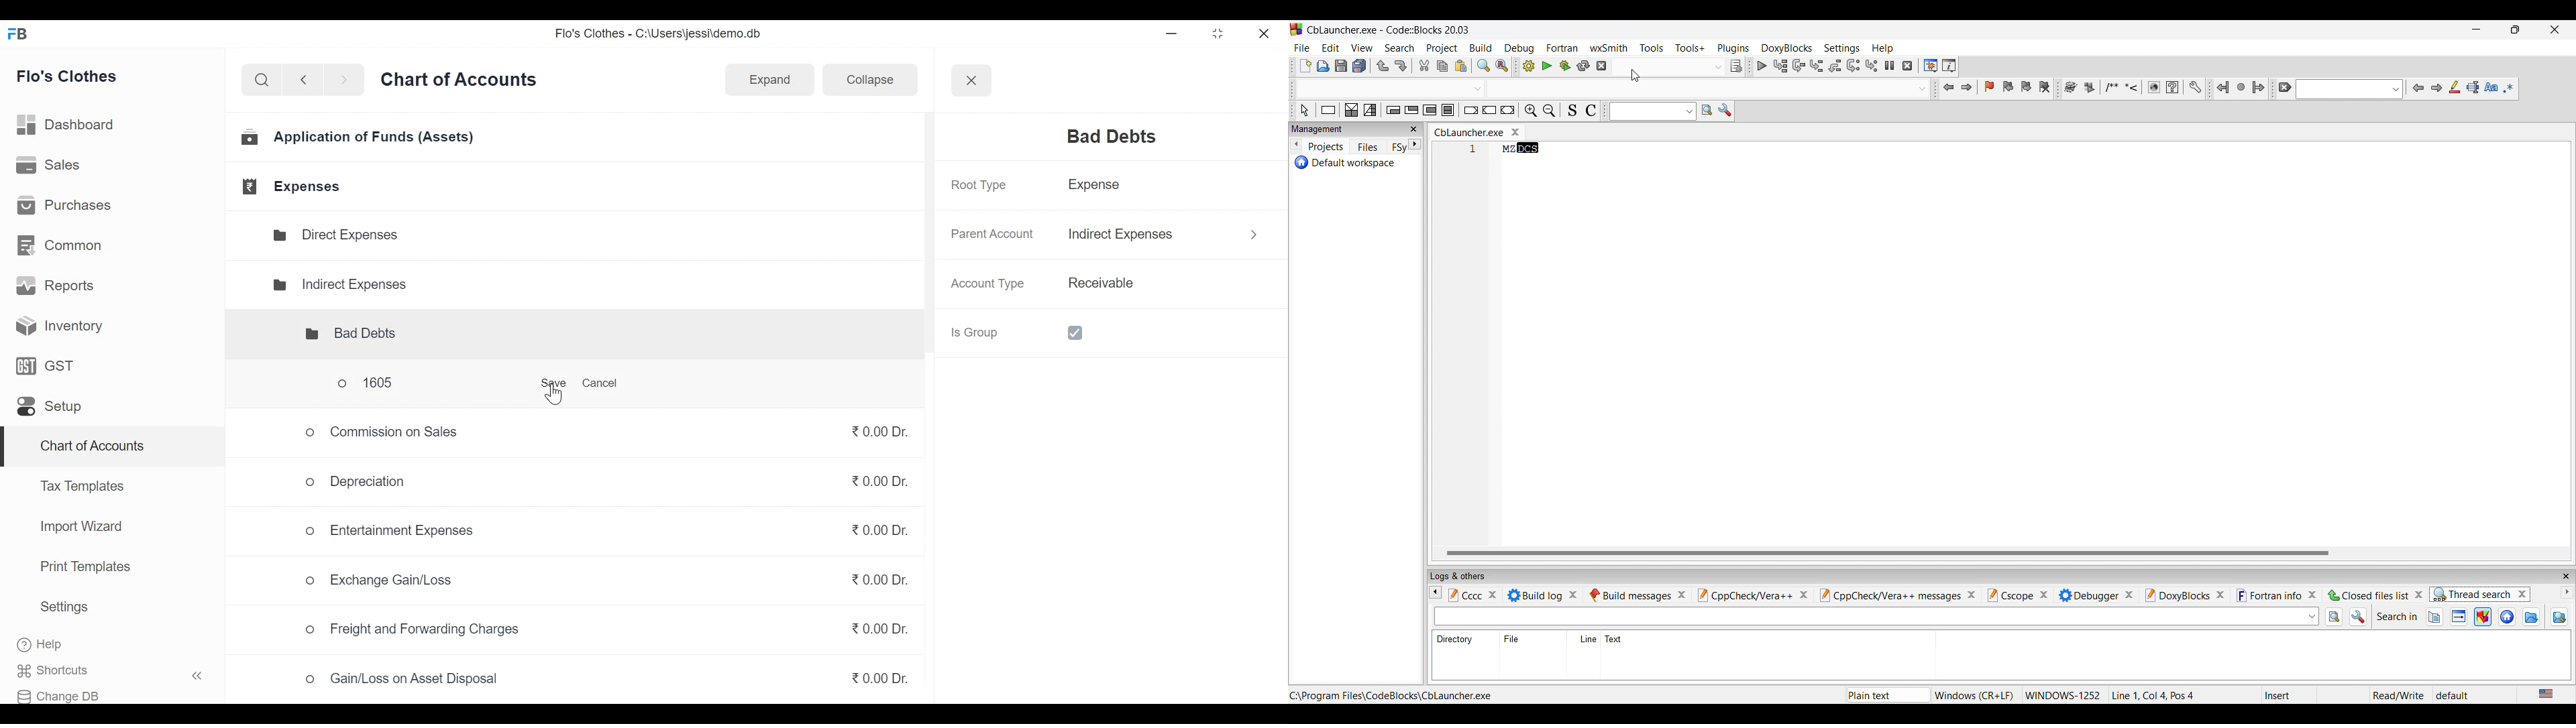 The width and height of the screenshot is (2576, 728). I want to click on Save, so click(548, 386).